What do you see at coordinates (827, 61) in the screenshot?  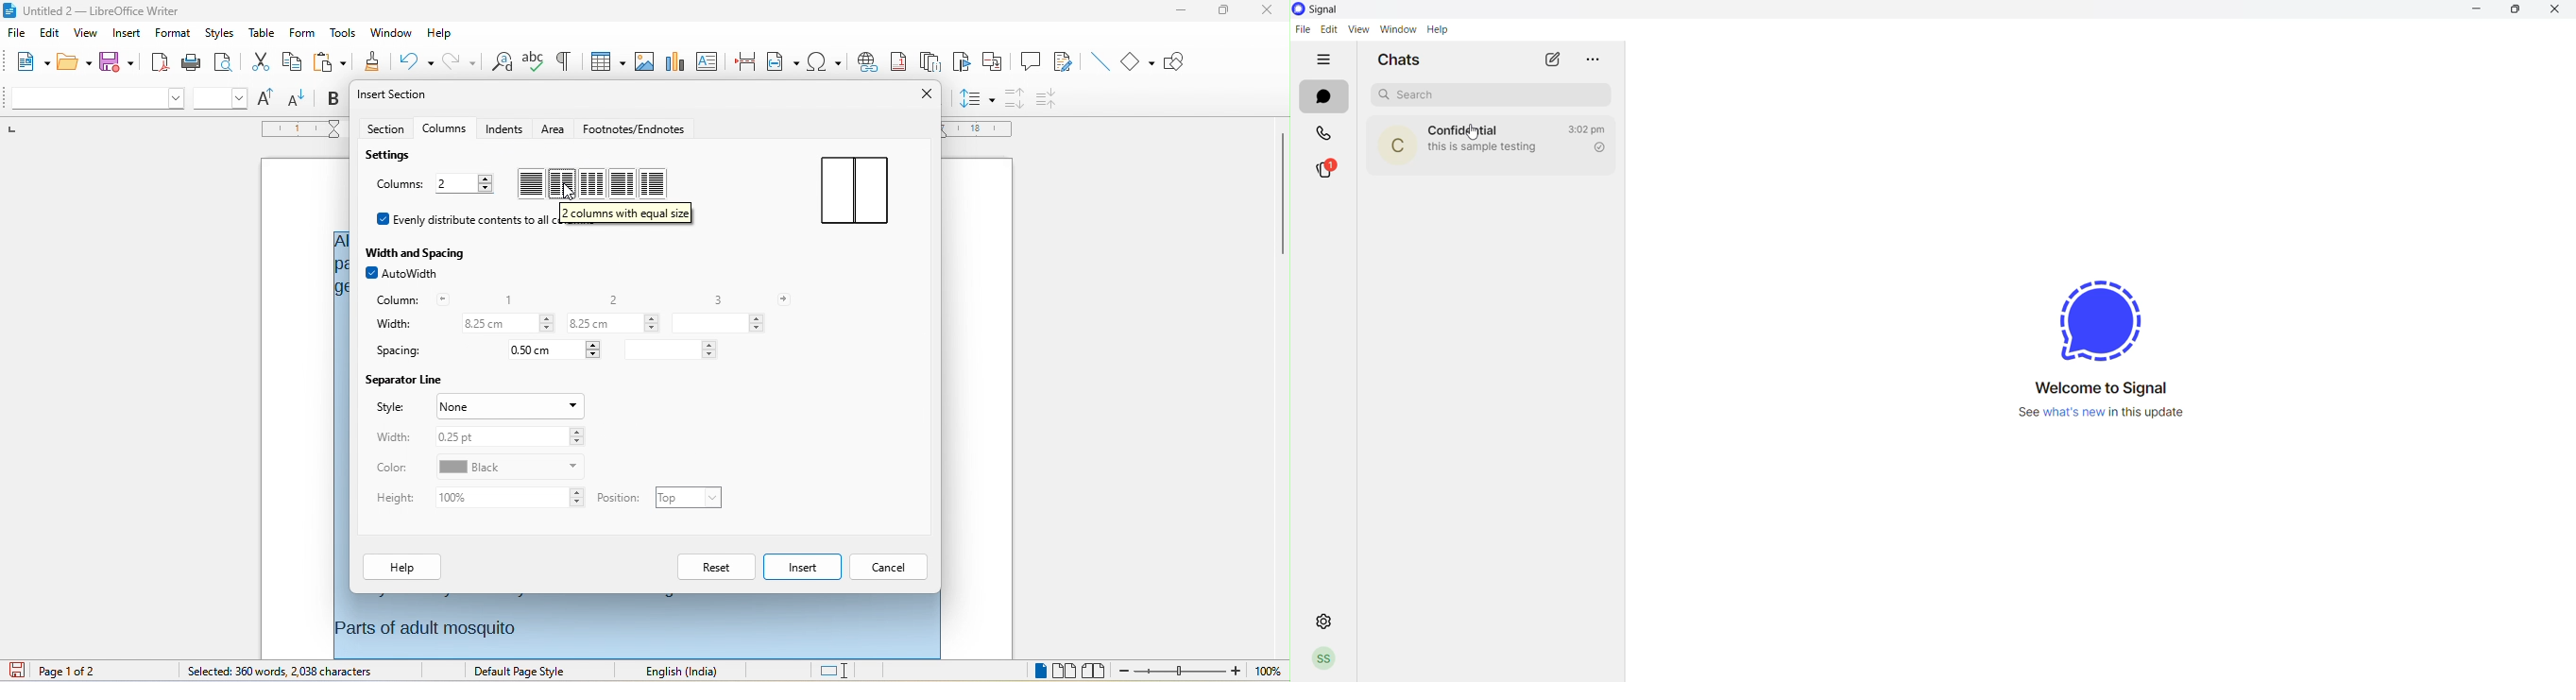 I see `special character` at bounding box center [827, 61].